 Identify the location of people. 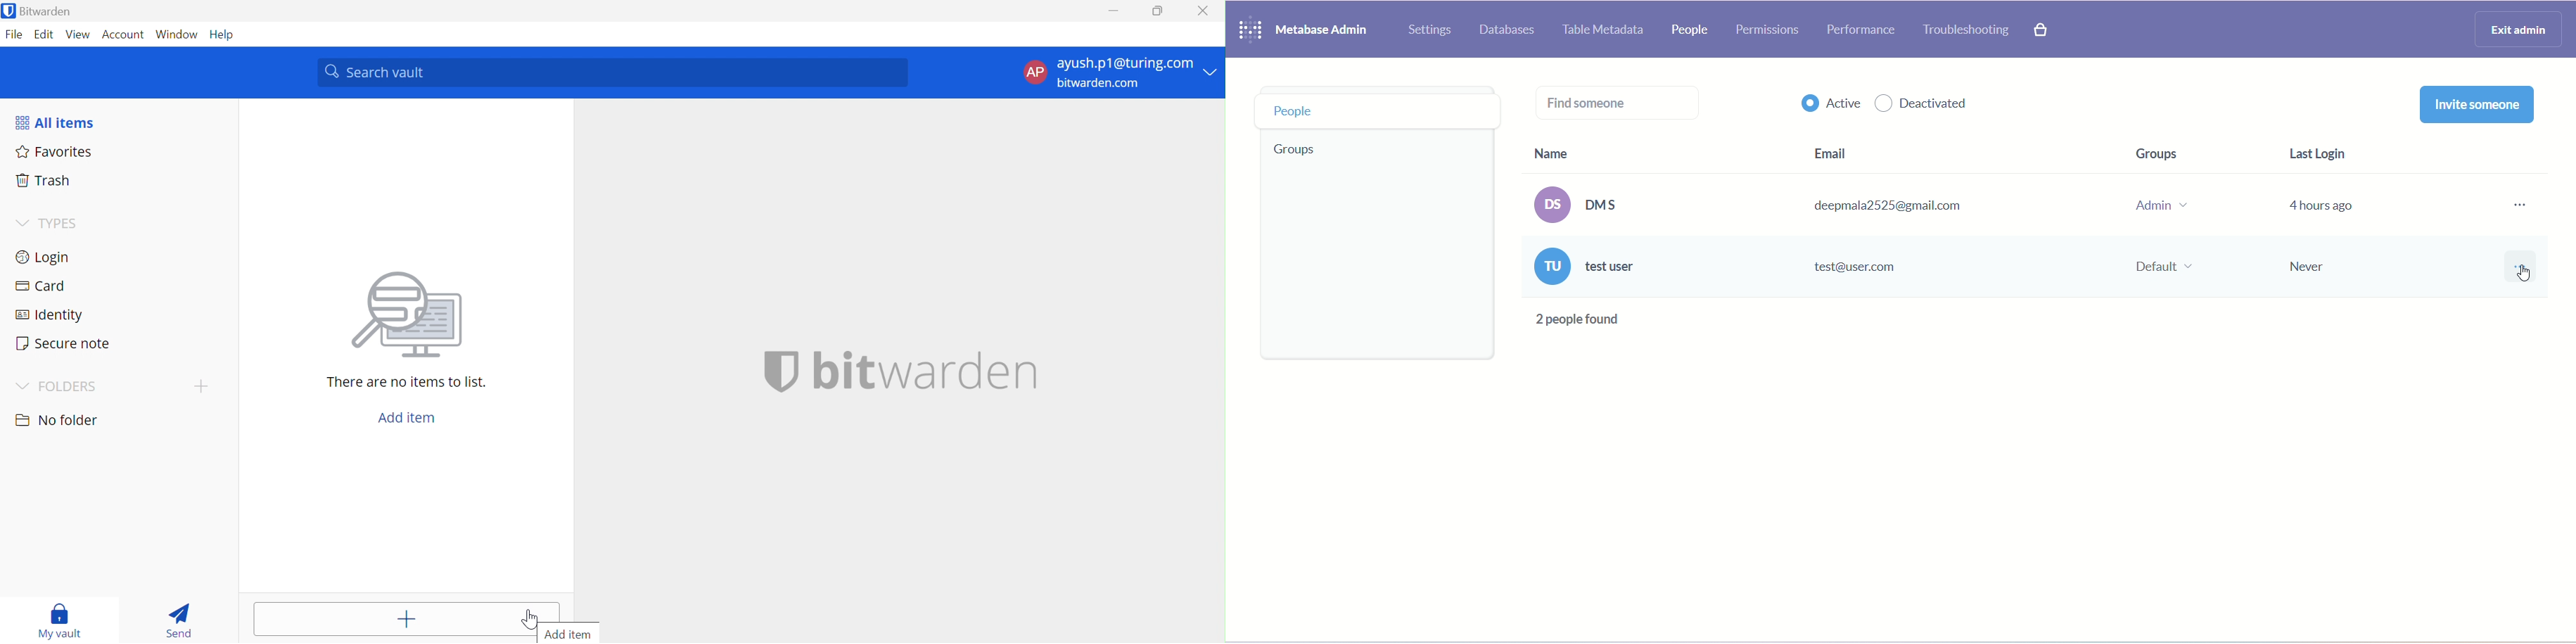
(1696, 30).